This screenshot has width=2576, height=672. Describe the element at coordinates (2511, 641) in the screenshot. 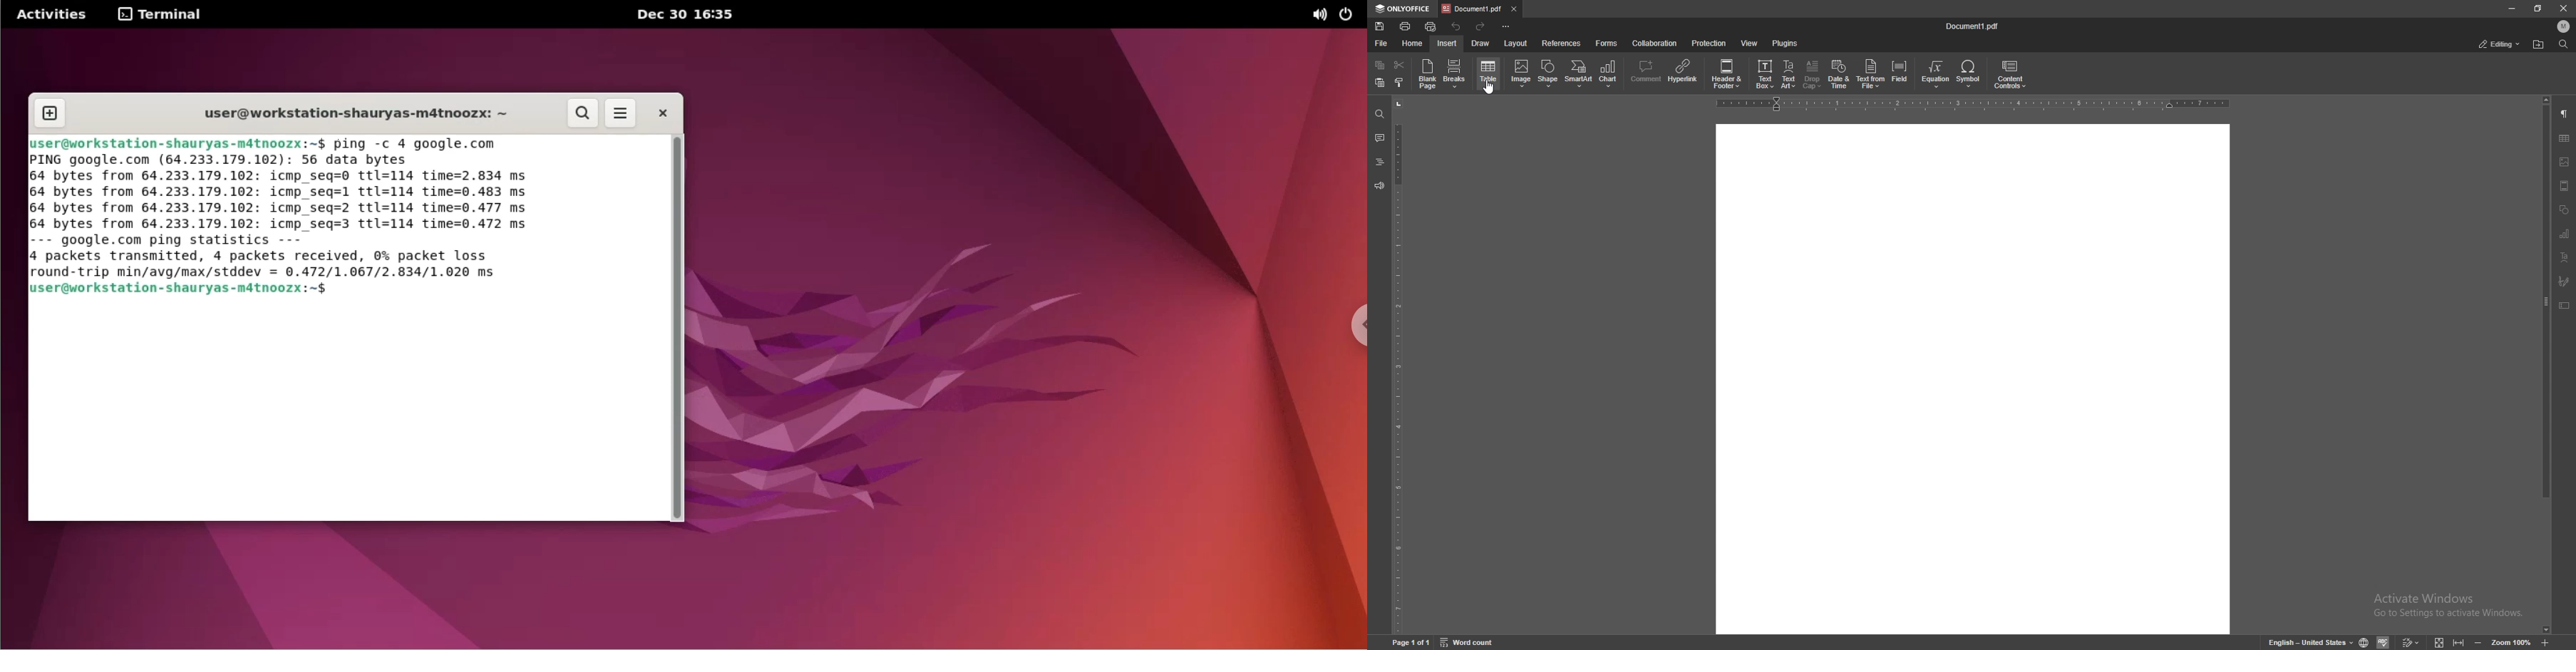

I see `zoom` at that location.